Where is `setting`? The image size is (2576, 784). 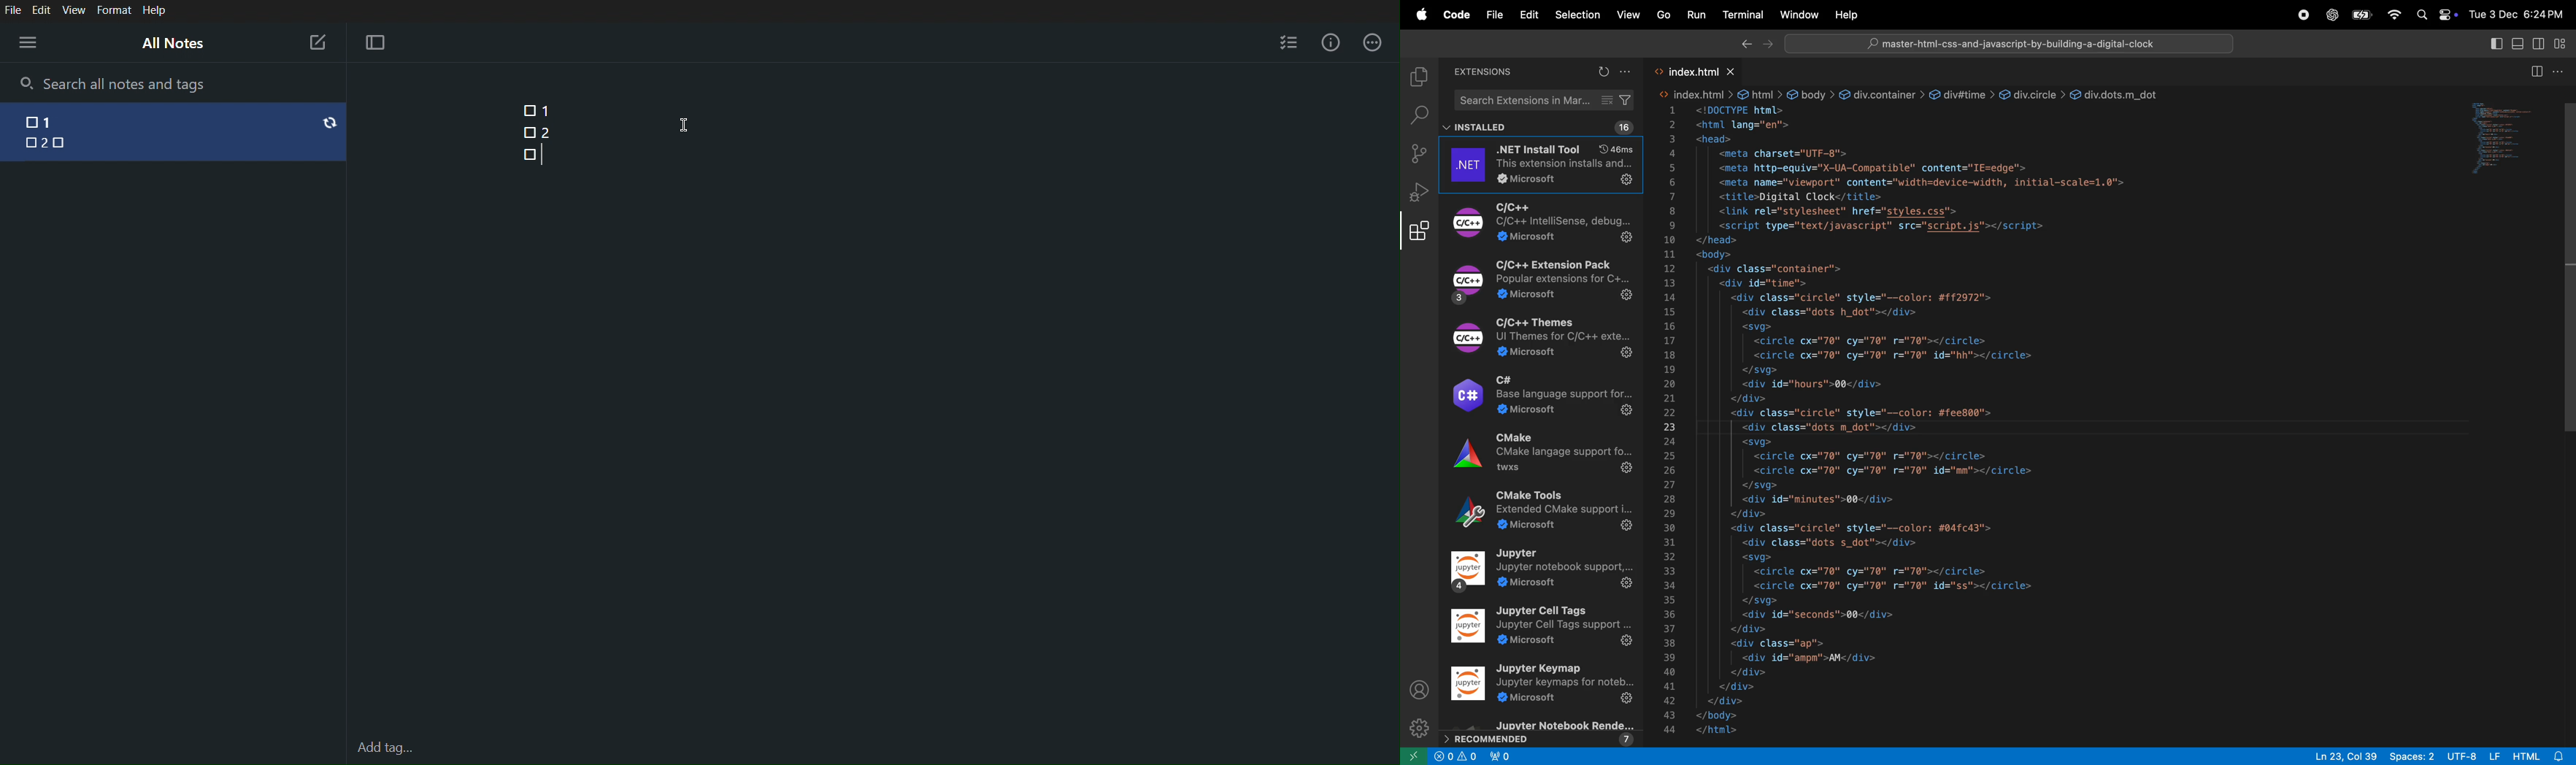 setting is located at coordinates (1416, 727).